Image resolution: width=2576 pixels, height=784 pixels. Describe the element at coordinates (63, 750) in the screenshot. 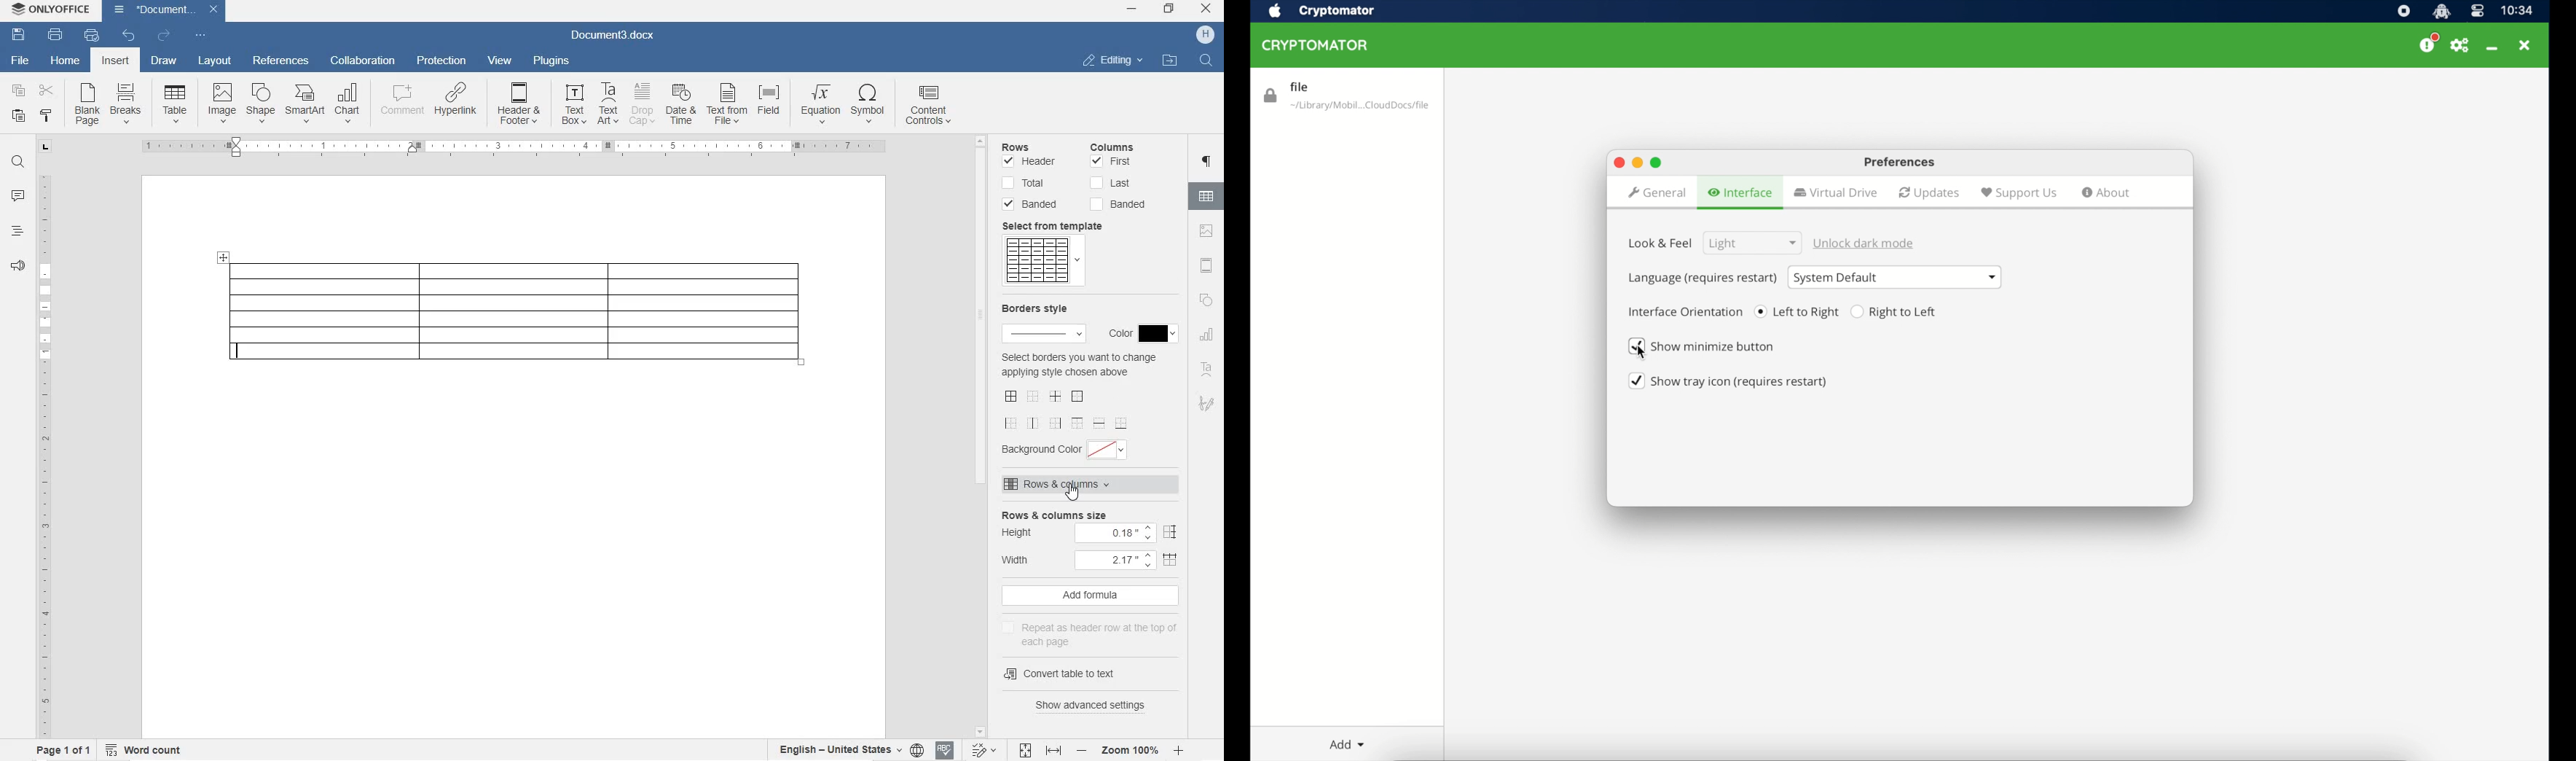

I see `PAGE 1 OF 1` at that location.